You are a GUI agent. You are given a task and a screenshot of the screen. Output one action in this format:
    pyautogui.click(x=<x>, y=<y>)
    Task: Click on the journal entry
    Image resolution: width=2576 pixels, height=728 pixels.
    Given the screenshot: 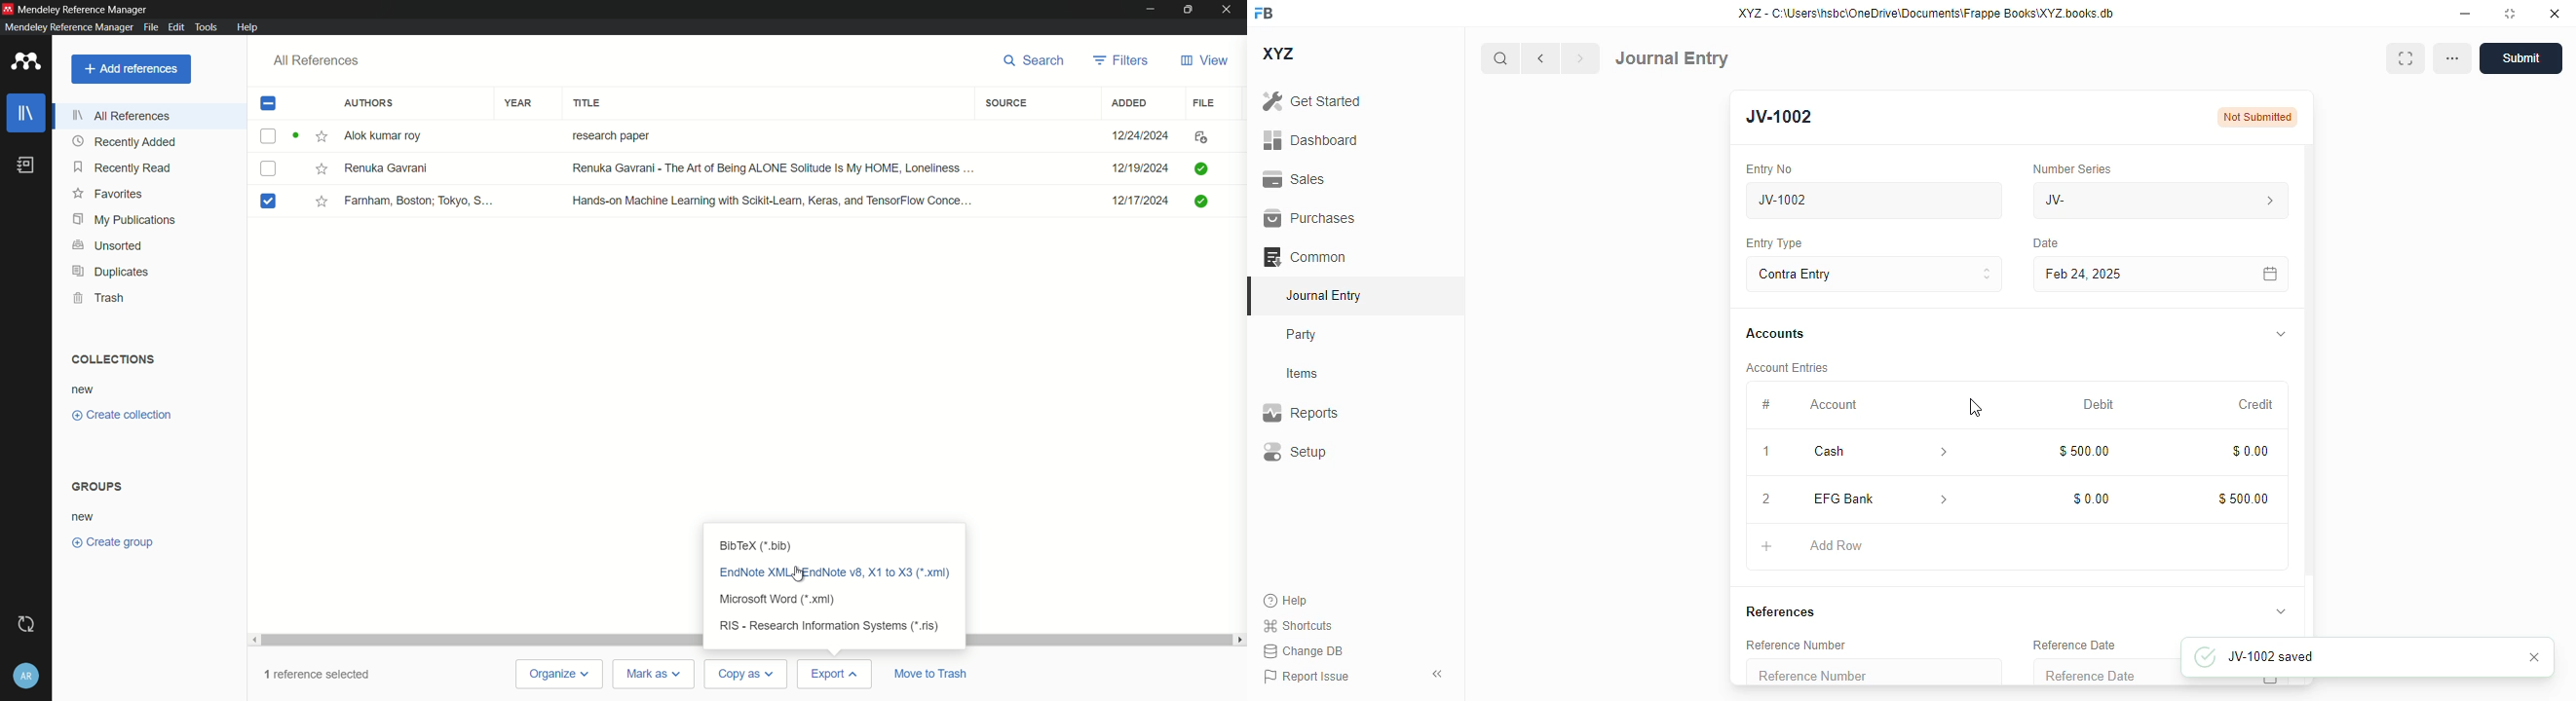 What is the action you would take?
    pyautogui.click(x=1325, y=295)
    